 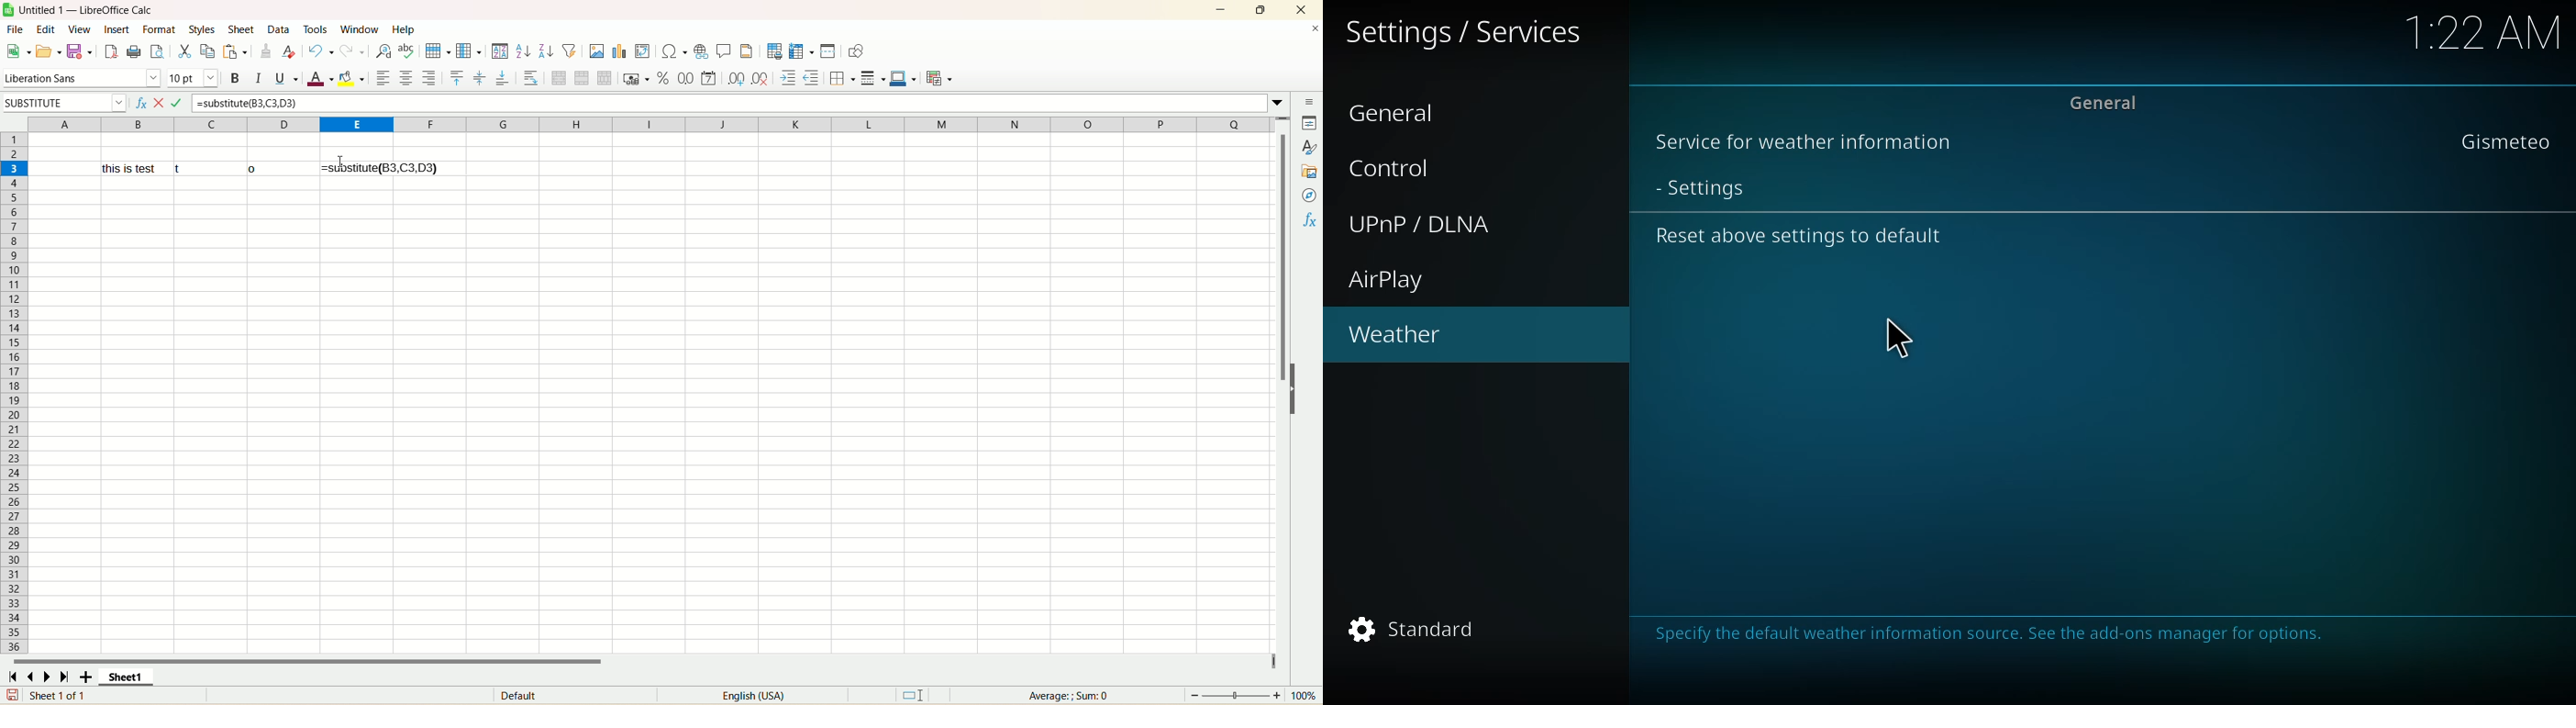 I want to click on align bottom, so click(x=505, y=78).